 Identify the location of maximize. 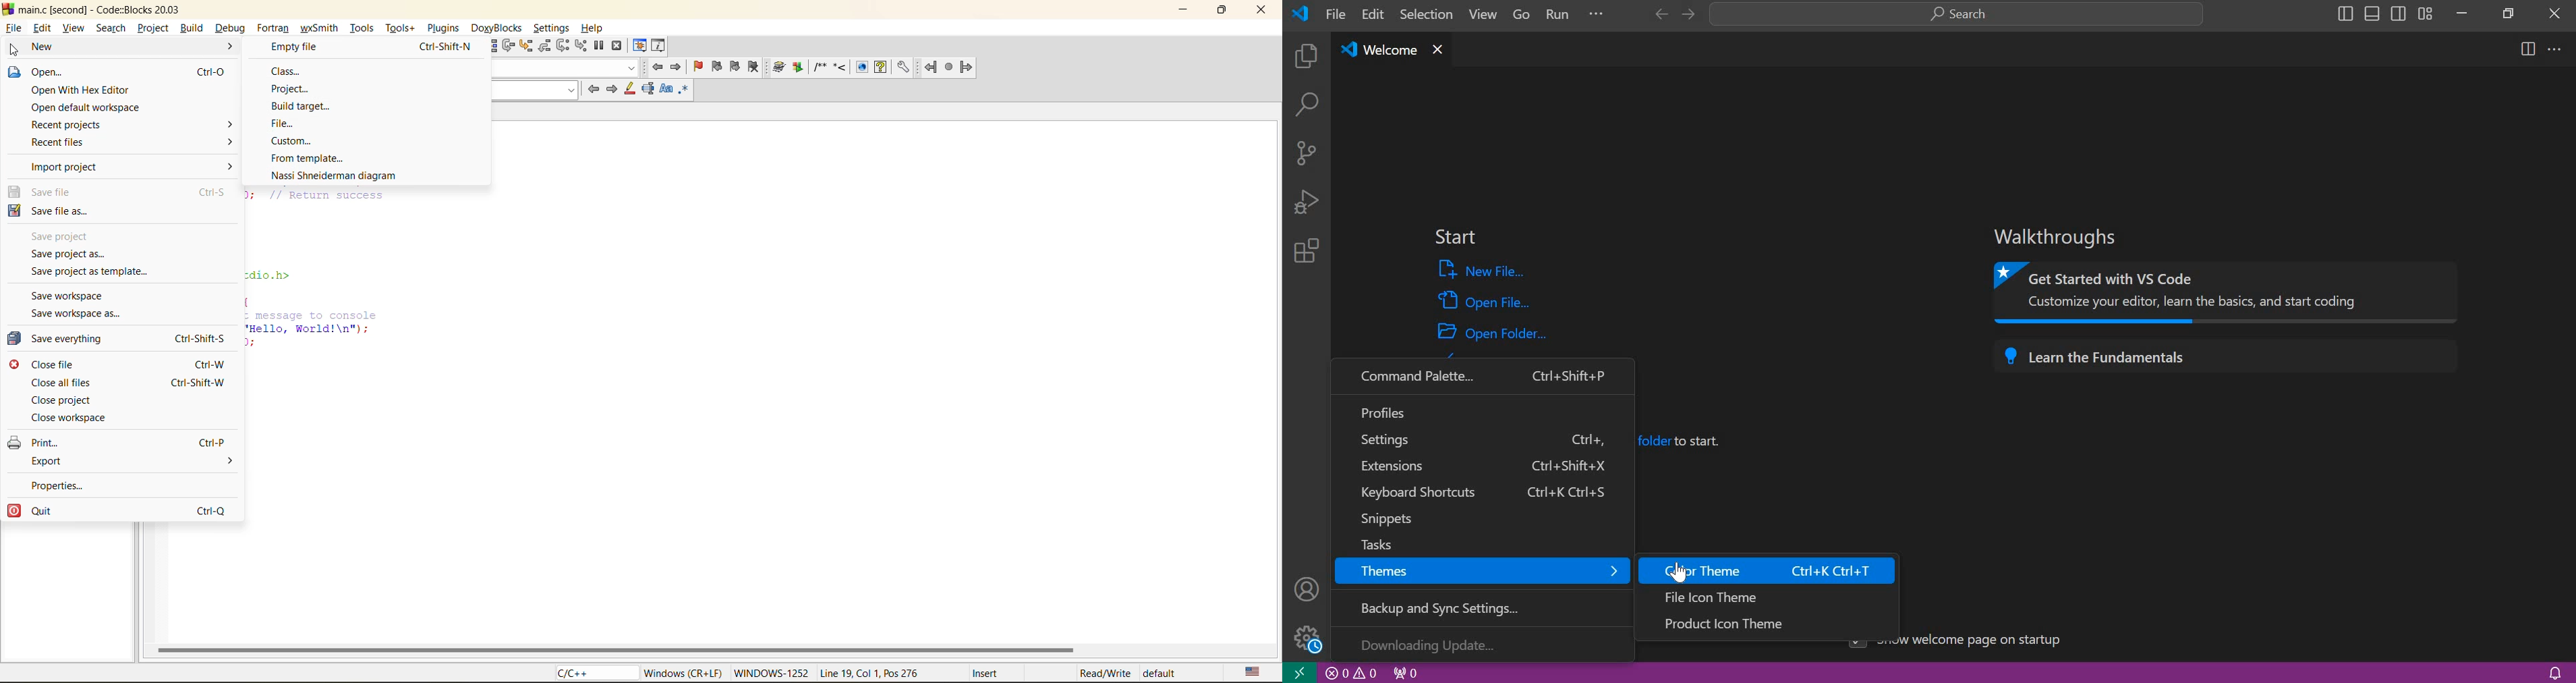
(1225, 12).